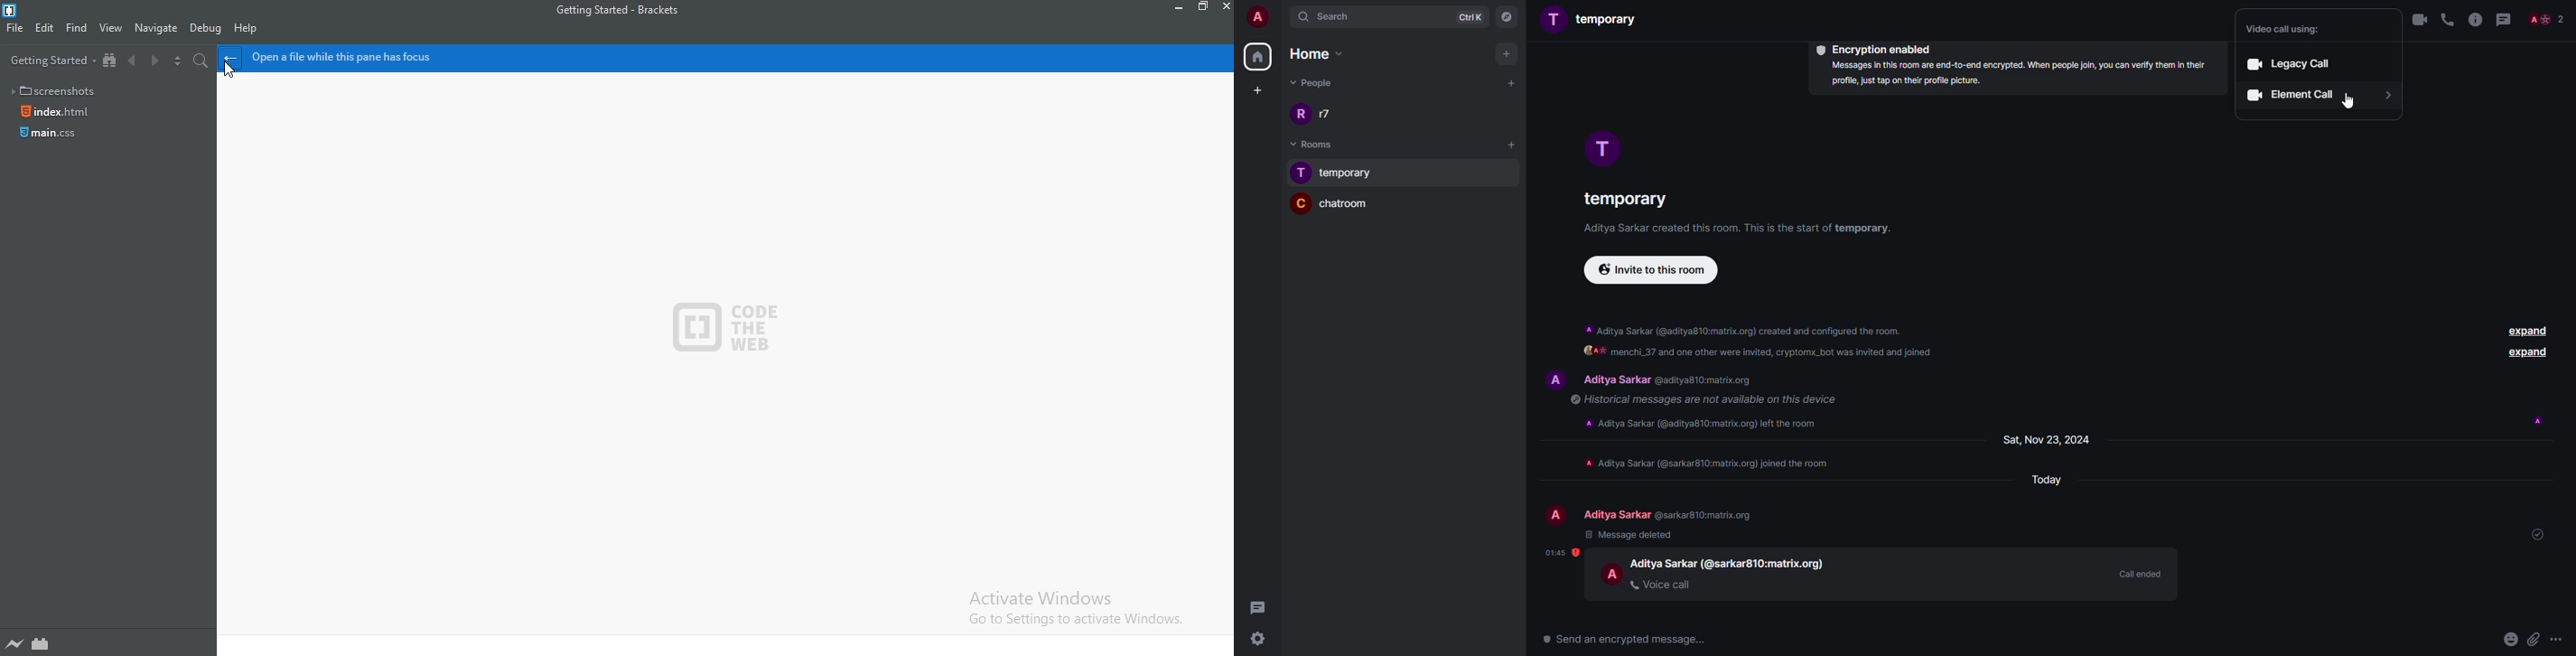 This screenshot has width=2576, height=672. I want to click on File, so click(15, 28).